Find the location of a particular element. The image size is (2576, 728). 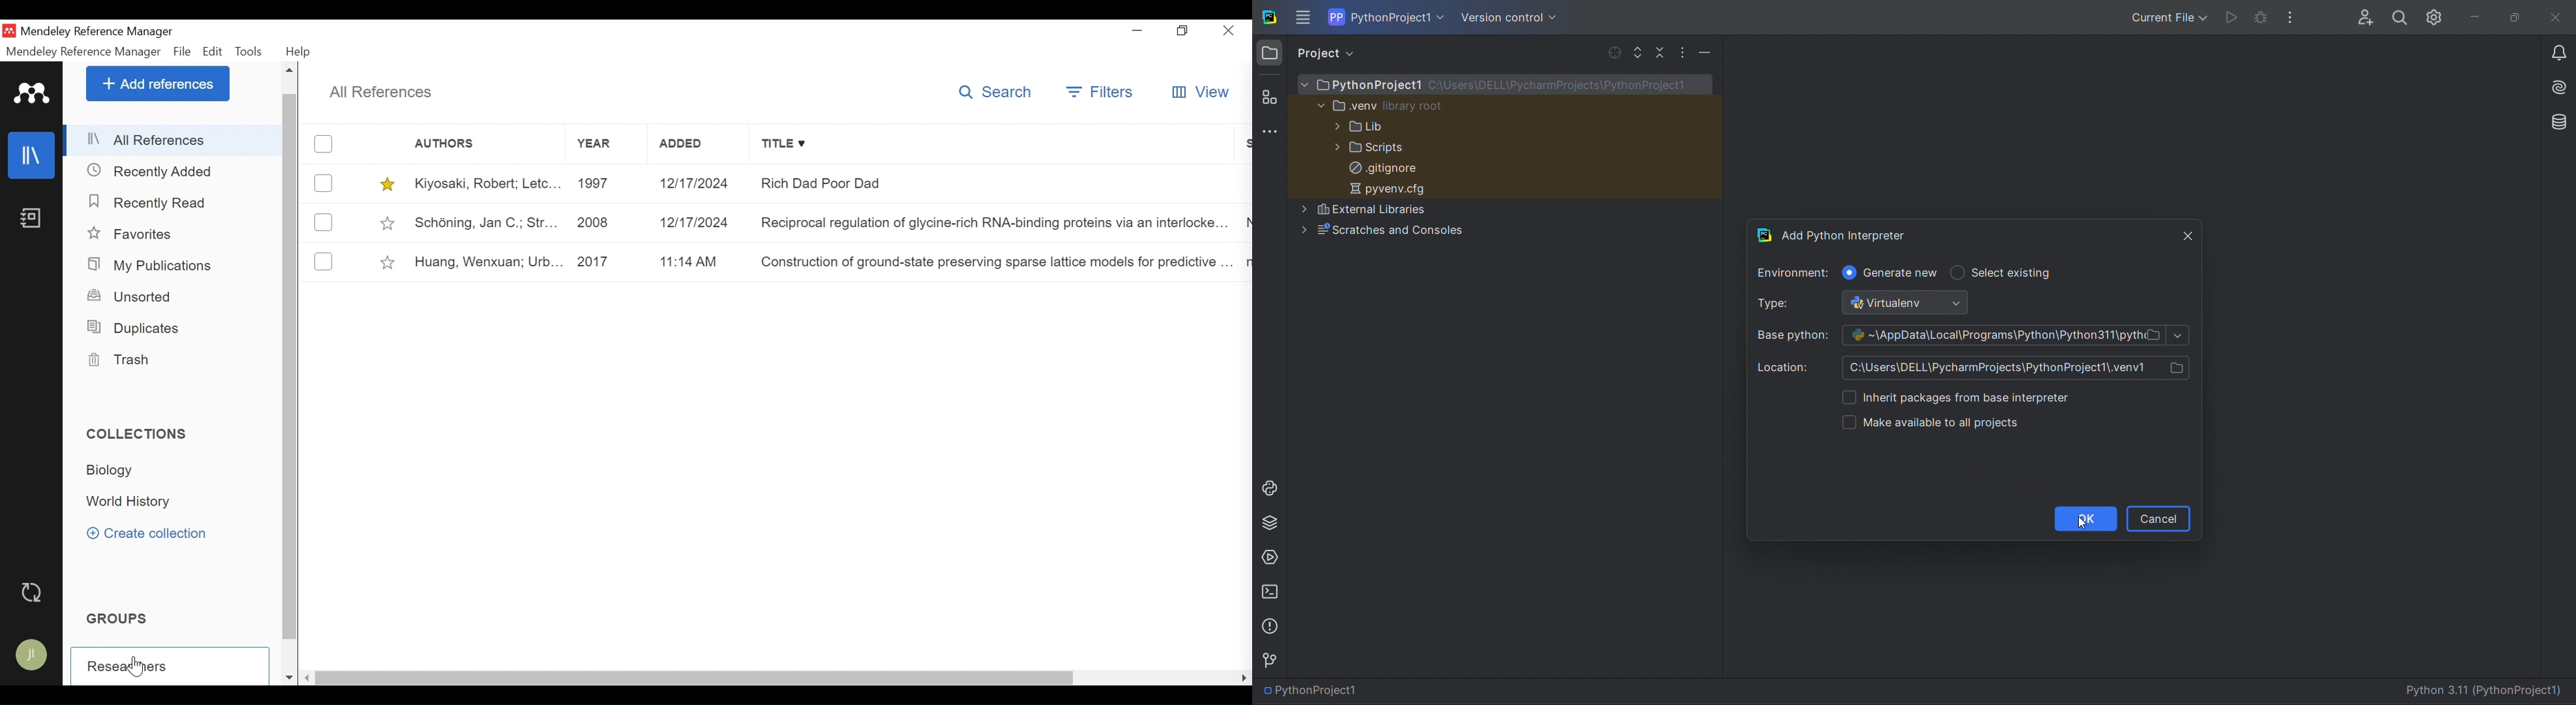

base python is located at coordinates (1971, 334).